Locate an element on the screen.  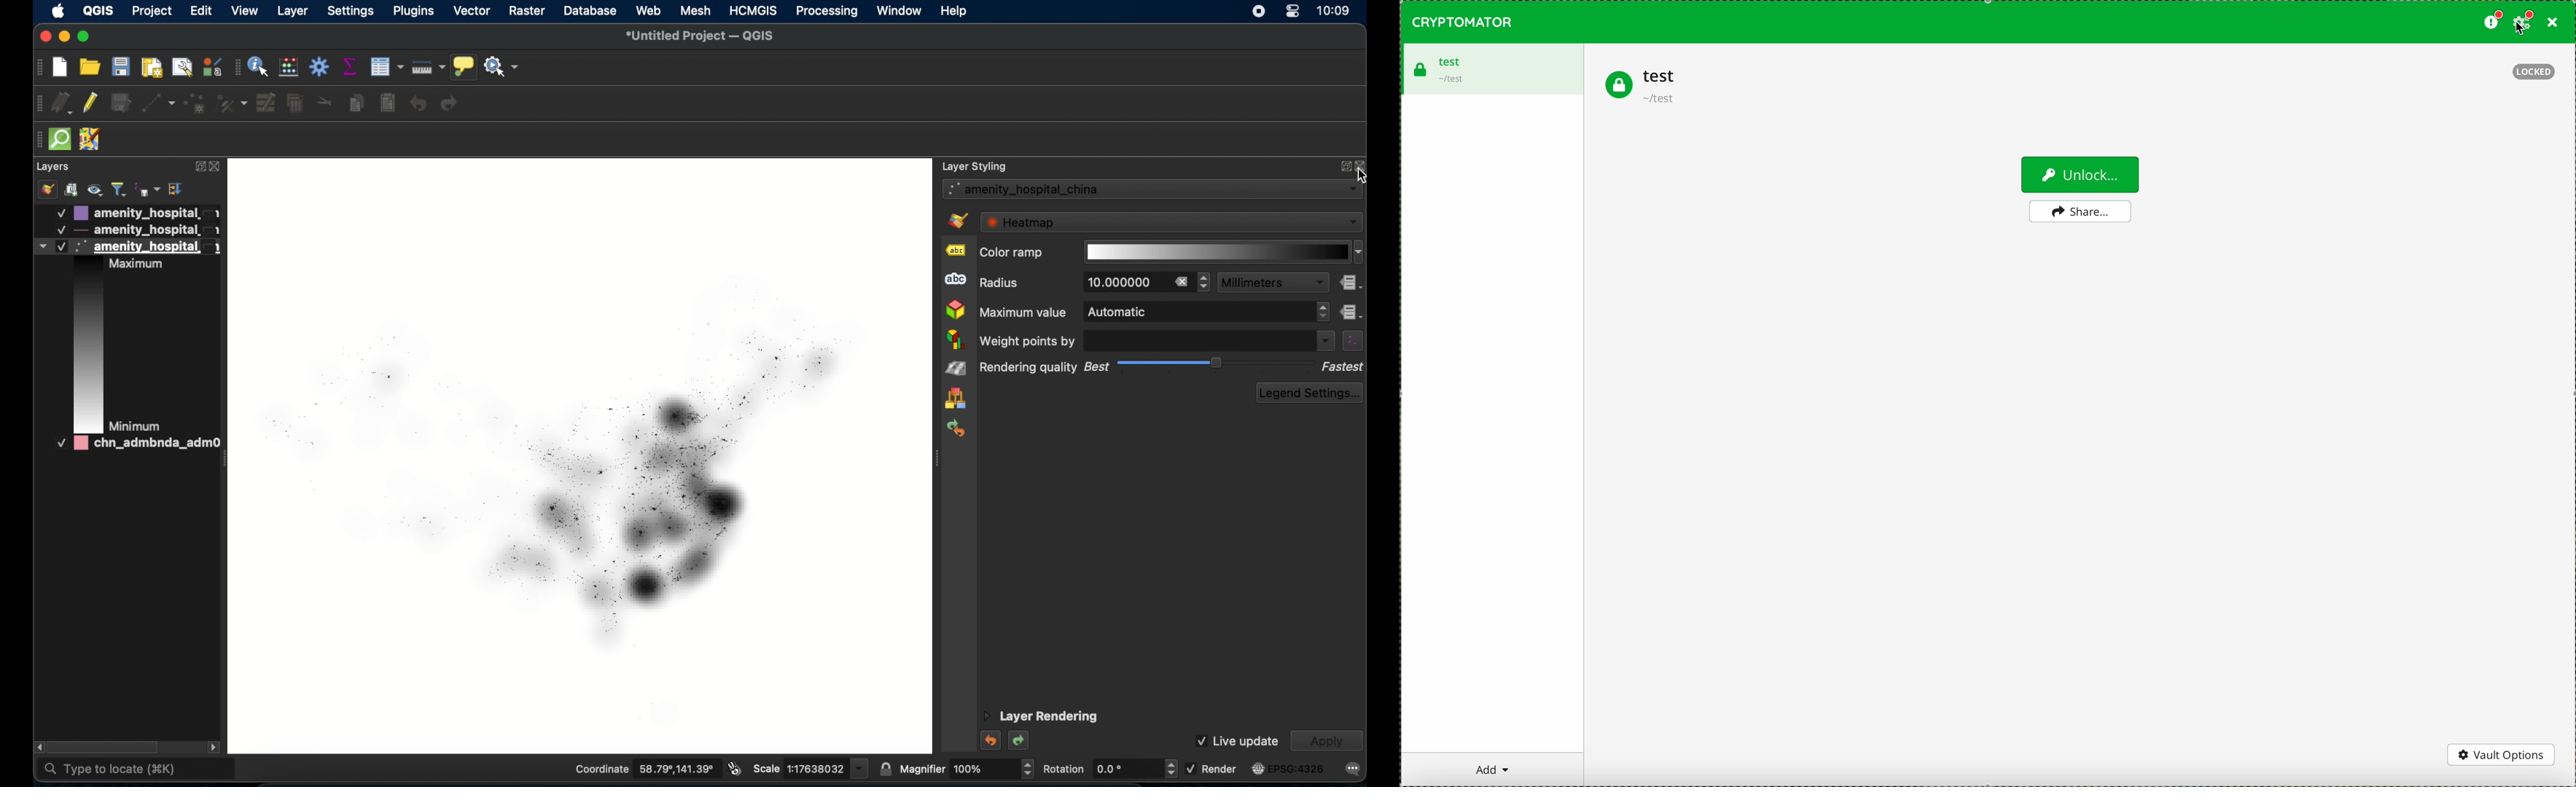
expand is located at coordinates (196, 166).